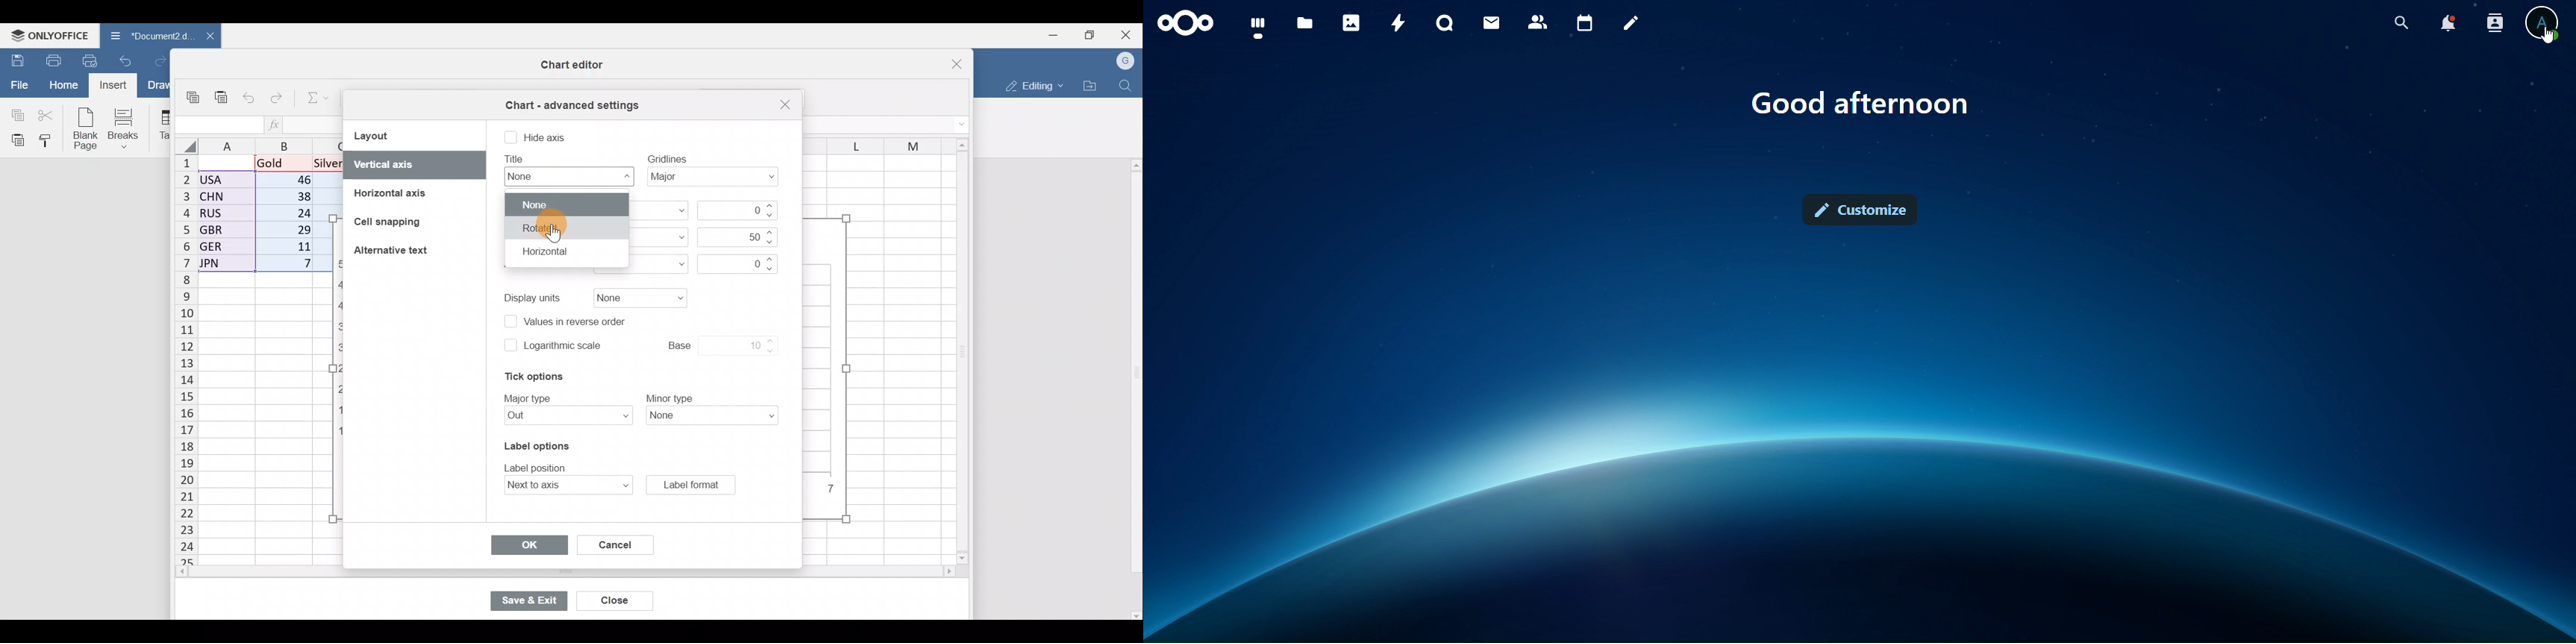 This screenshot has height=644, width=2576. Describe the element at coordinates (217, 121) in the screenshot. I see `Cell name` at that location.